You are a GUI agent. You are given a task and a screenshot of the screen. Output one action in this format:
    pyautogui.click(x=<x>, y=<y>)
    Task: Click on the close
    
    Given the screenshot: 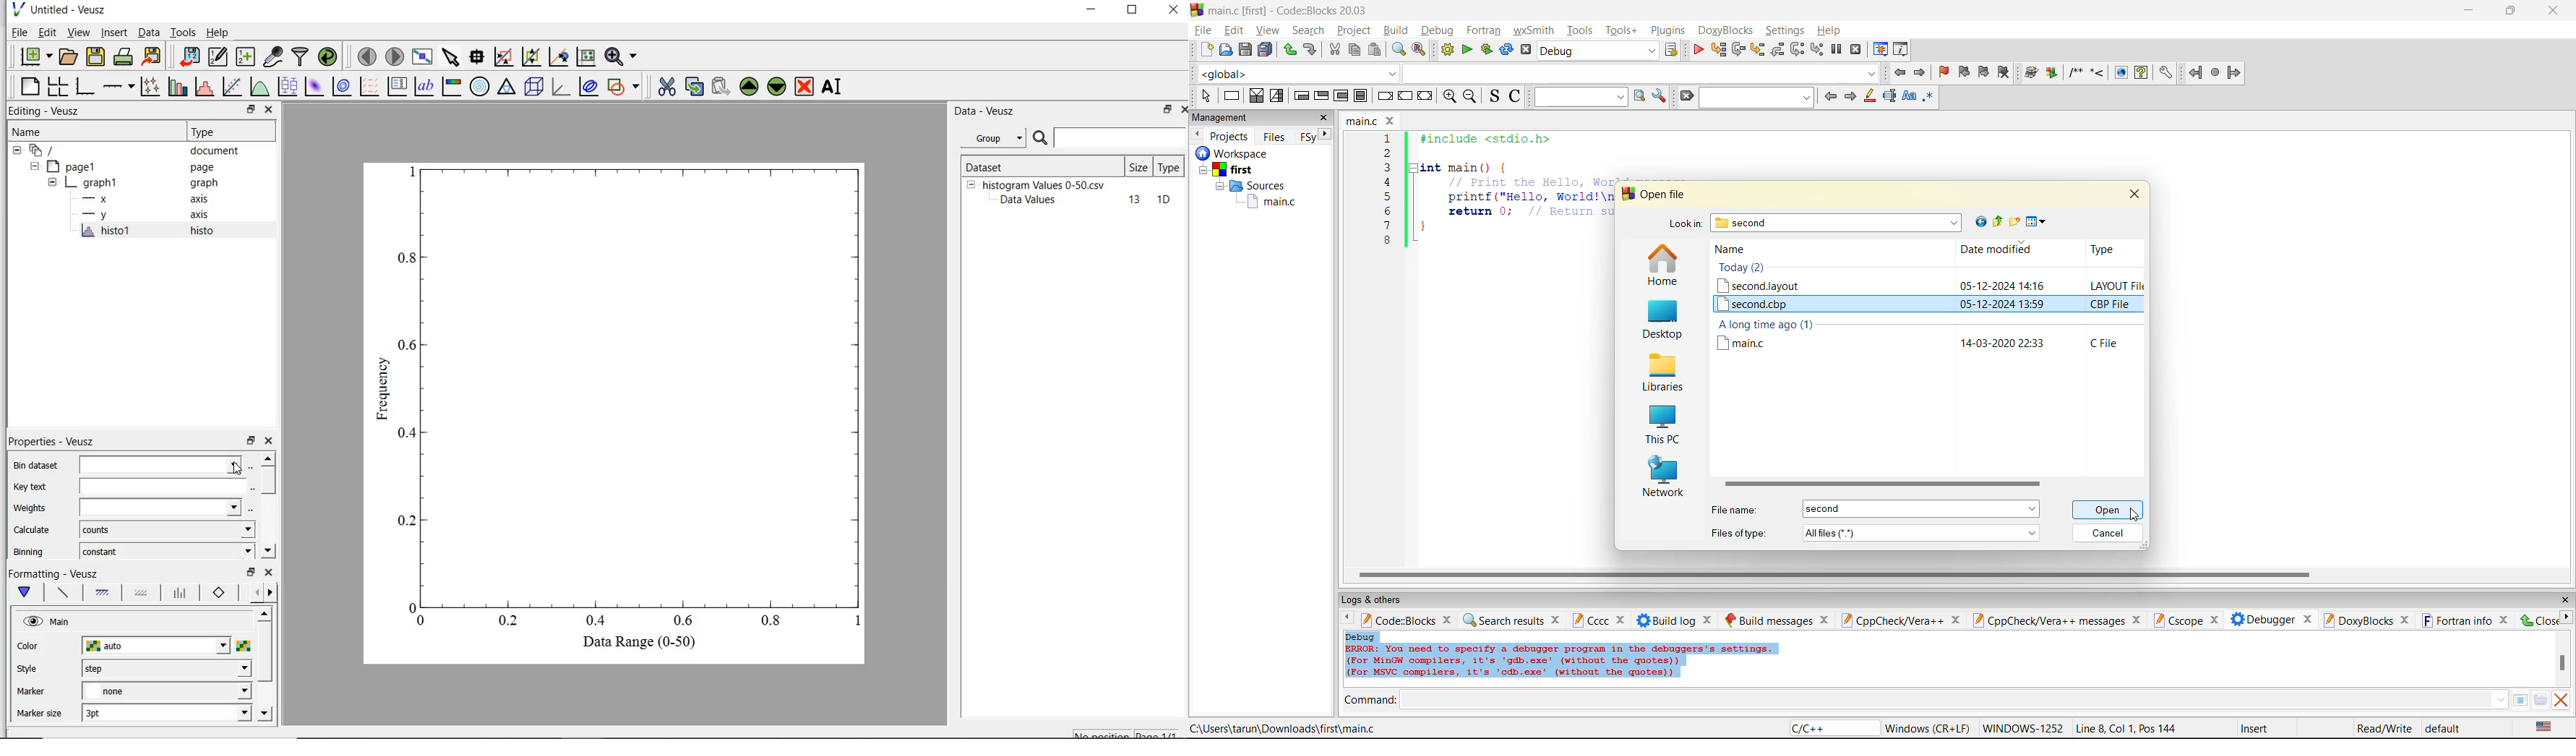 What is the action you would take?
    pyautogui.click(x=268, y=573)
    